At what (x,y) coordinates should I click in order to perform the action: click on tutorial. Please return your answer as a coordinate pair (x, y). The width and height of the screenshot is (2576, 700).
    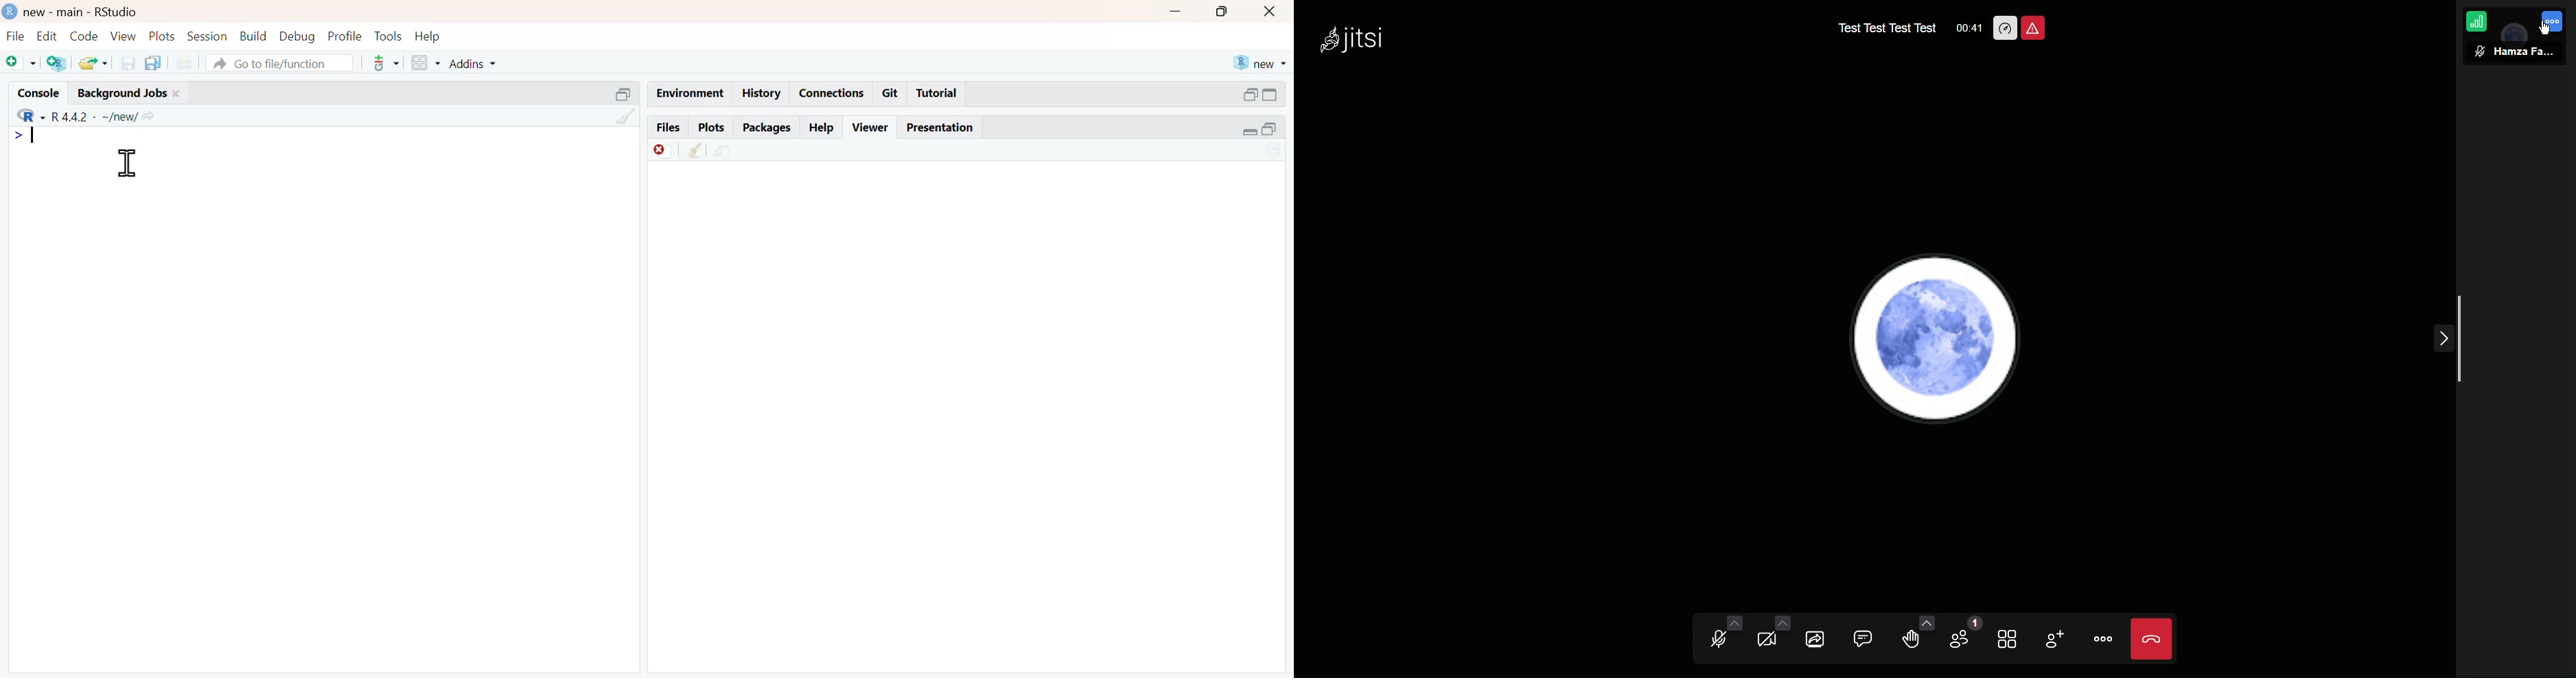
    Looking at the image, I should click on (937, 95).